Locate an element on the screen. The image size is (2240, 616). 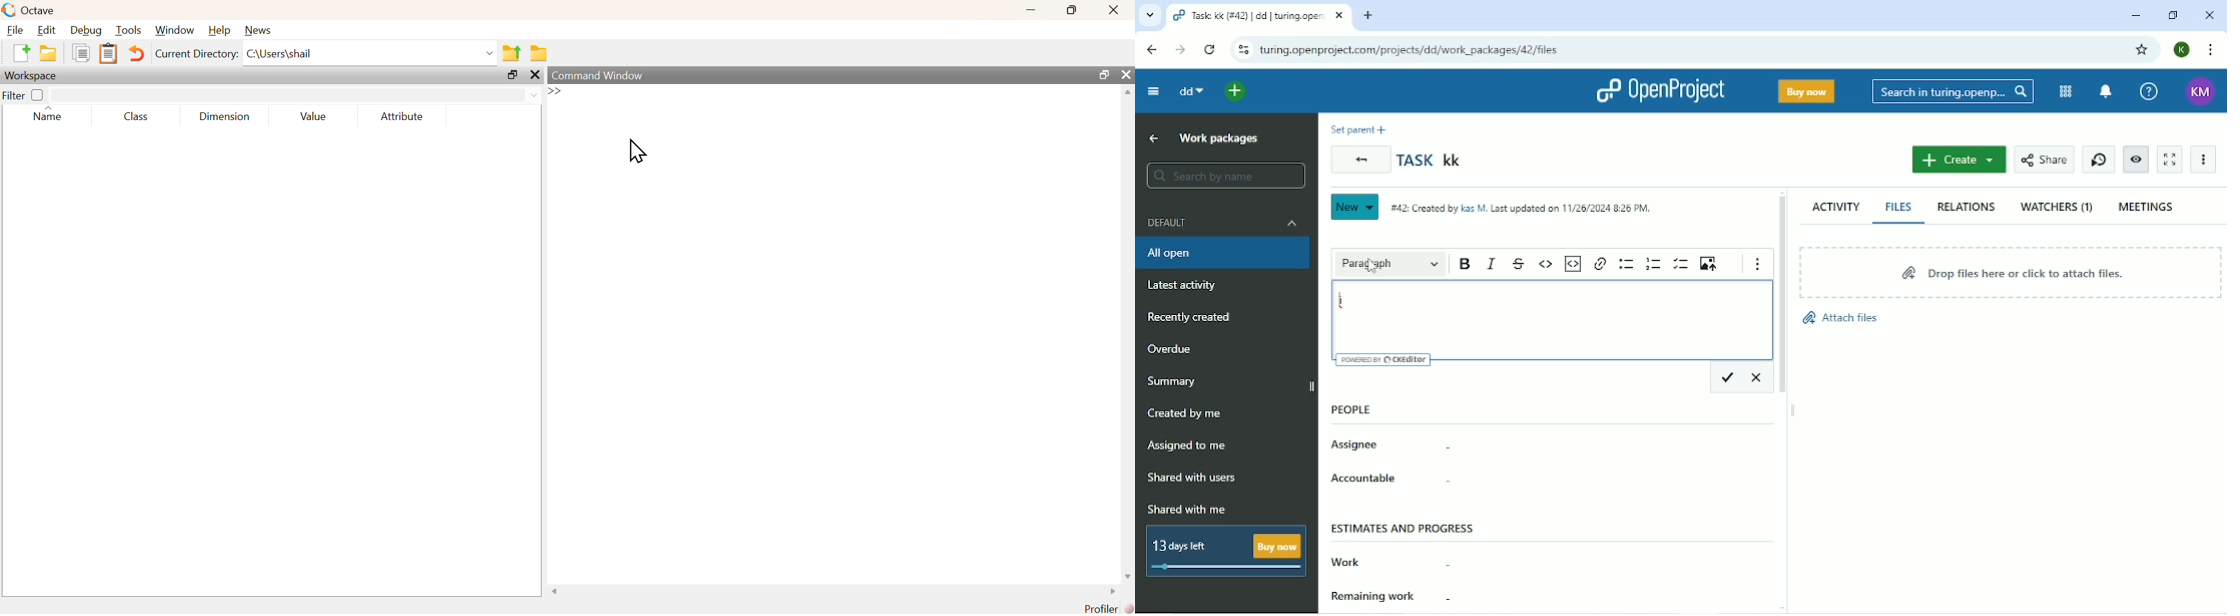
Drop files here or click to attach files is located at coordinates (2008, 271).